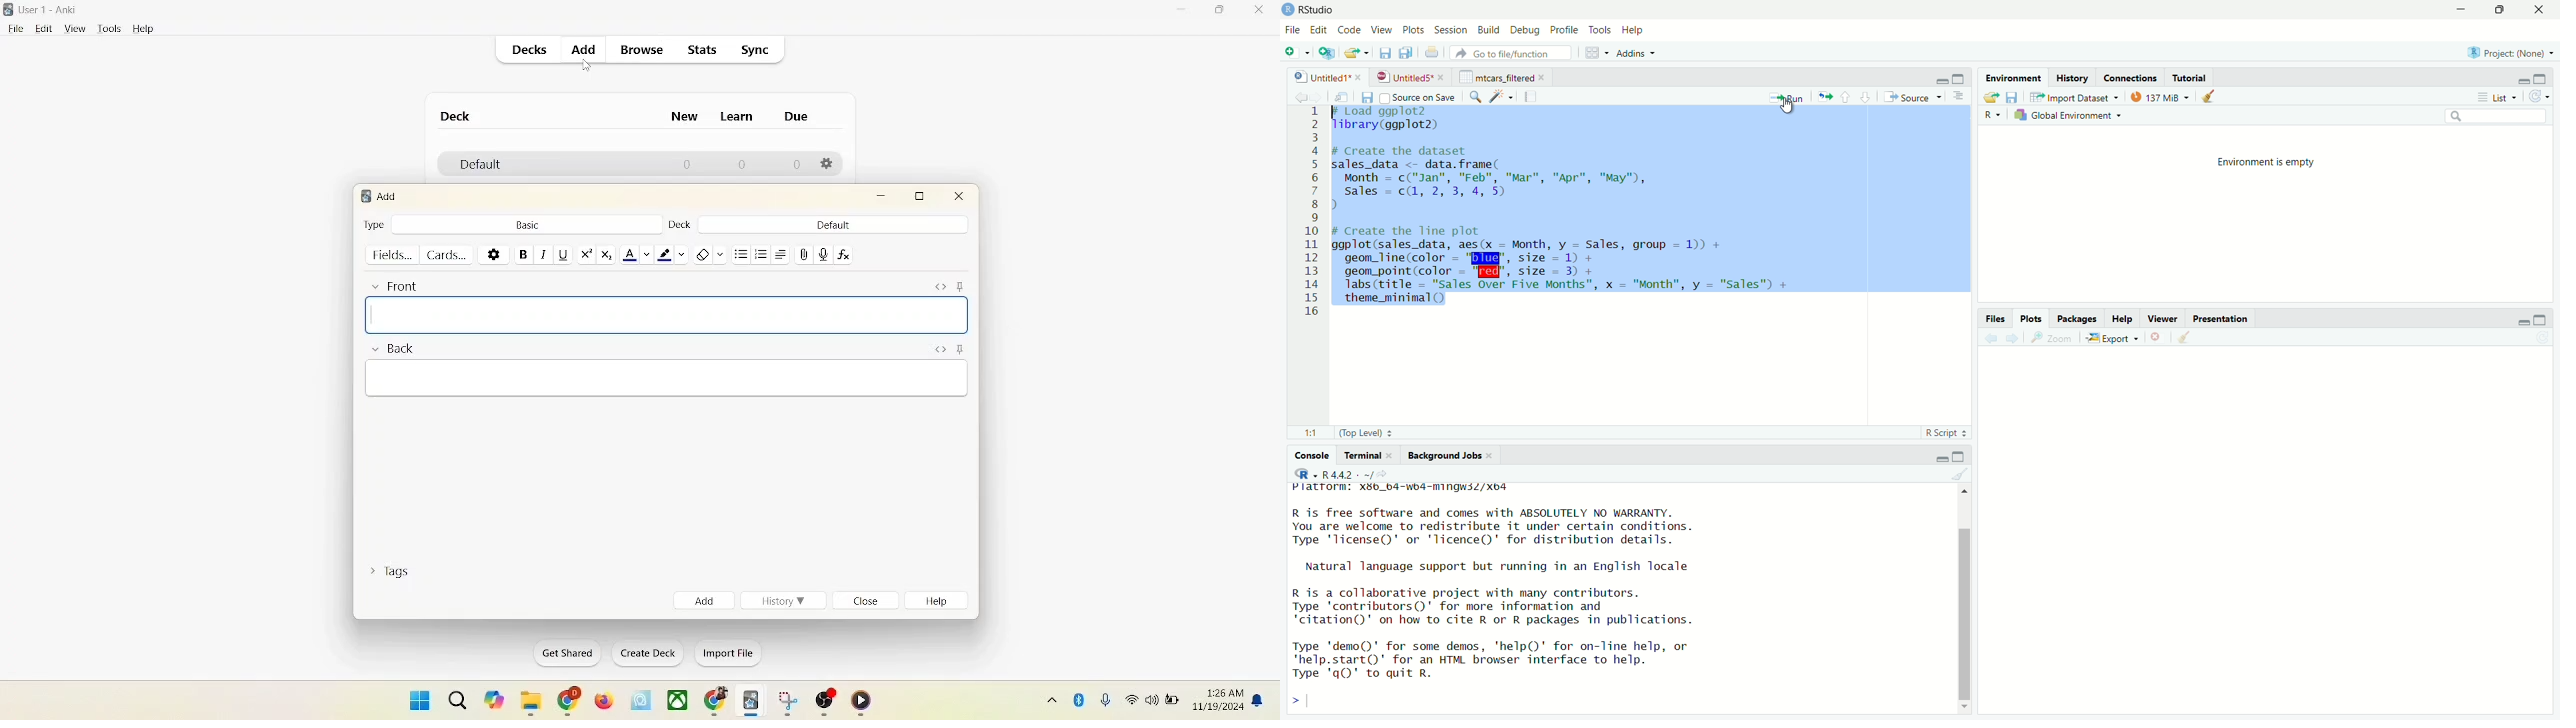  Describe the element at coordinates (1369, 98) in the screenshot. I see `save` at that location.